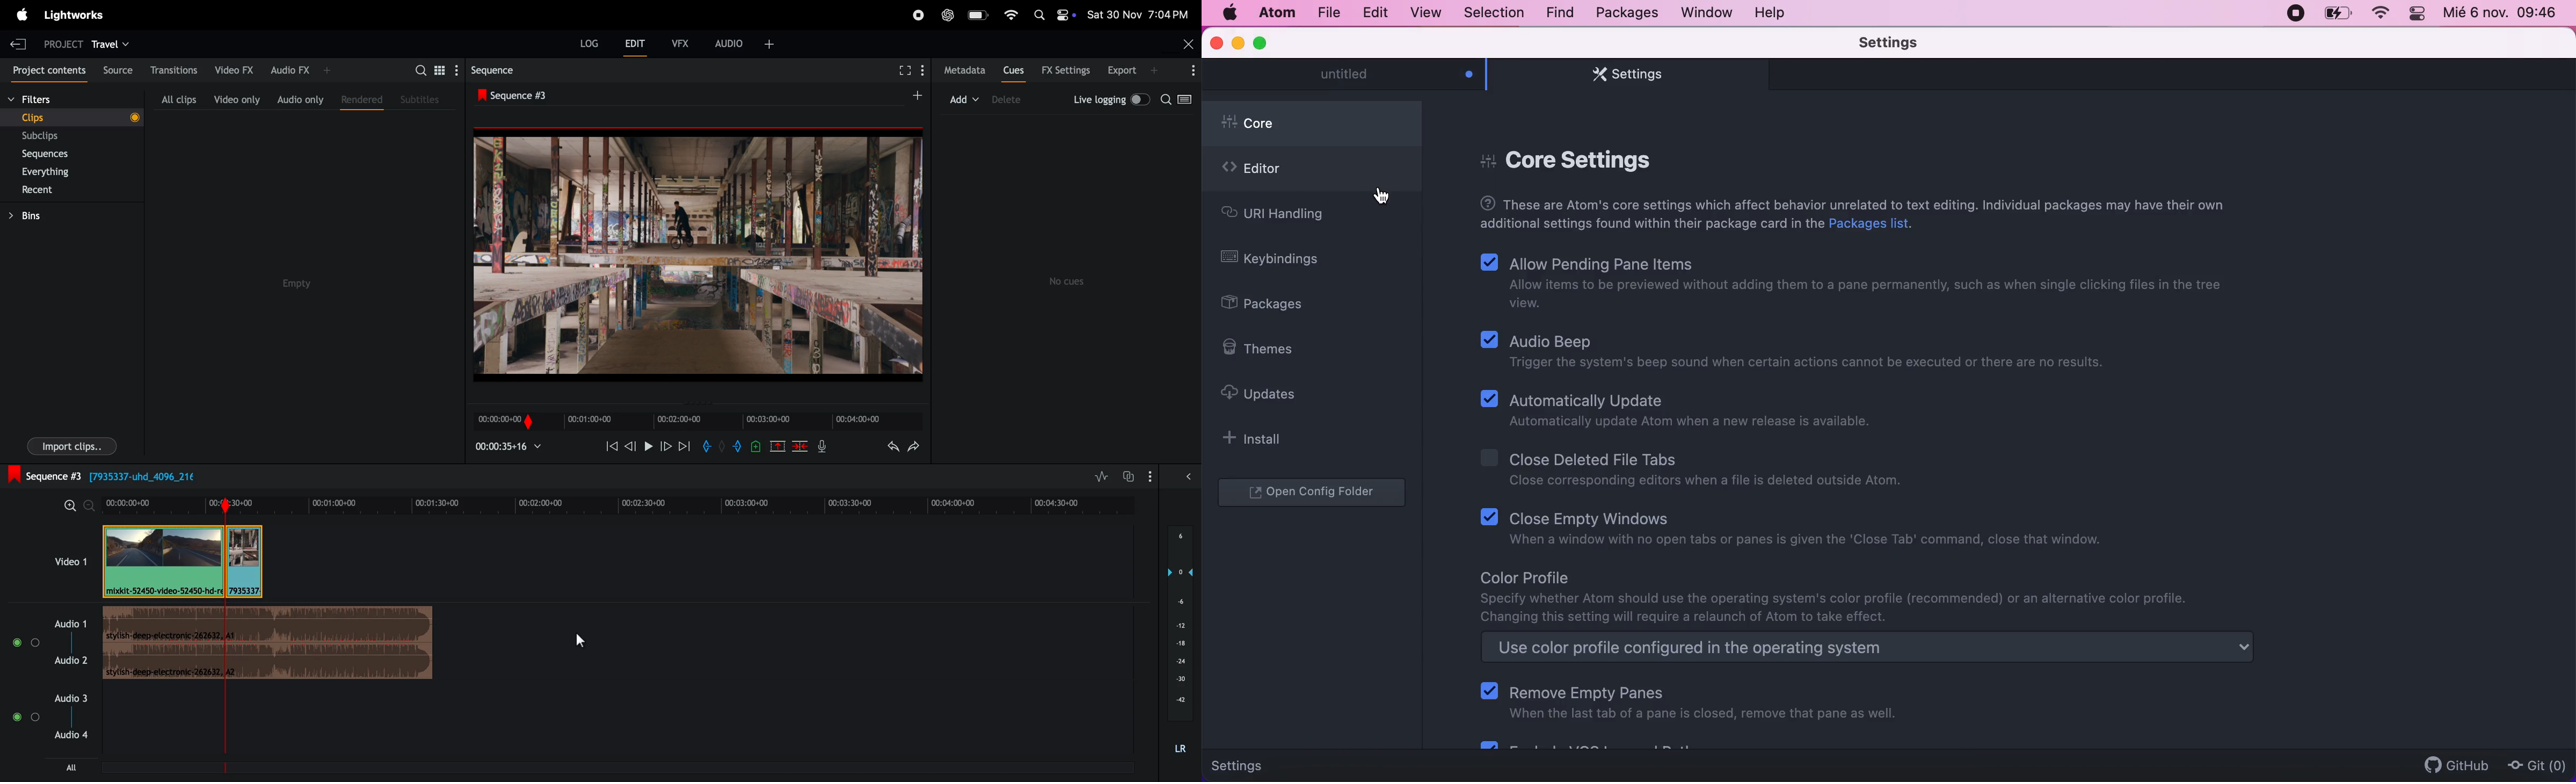  What do you see at coordinates (525, 93) in the screenshot?
I see `sequence #3` at bounding box center [525, 93].